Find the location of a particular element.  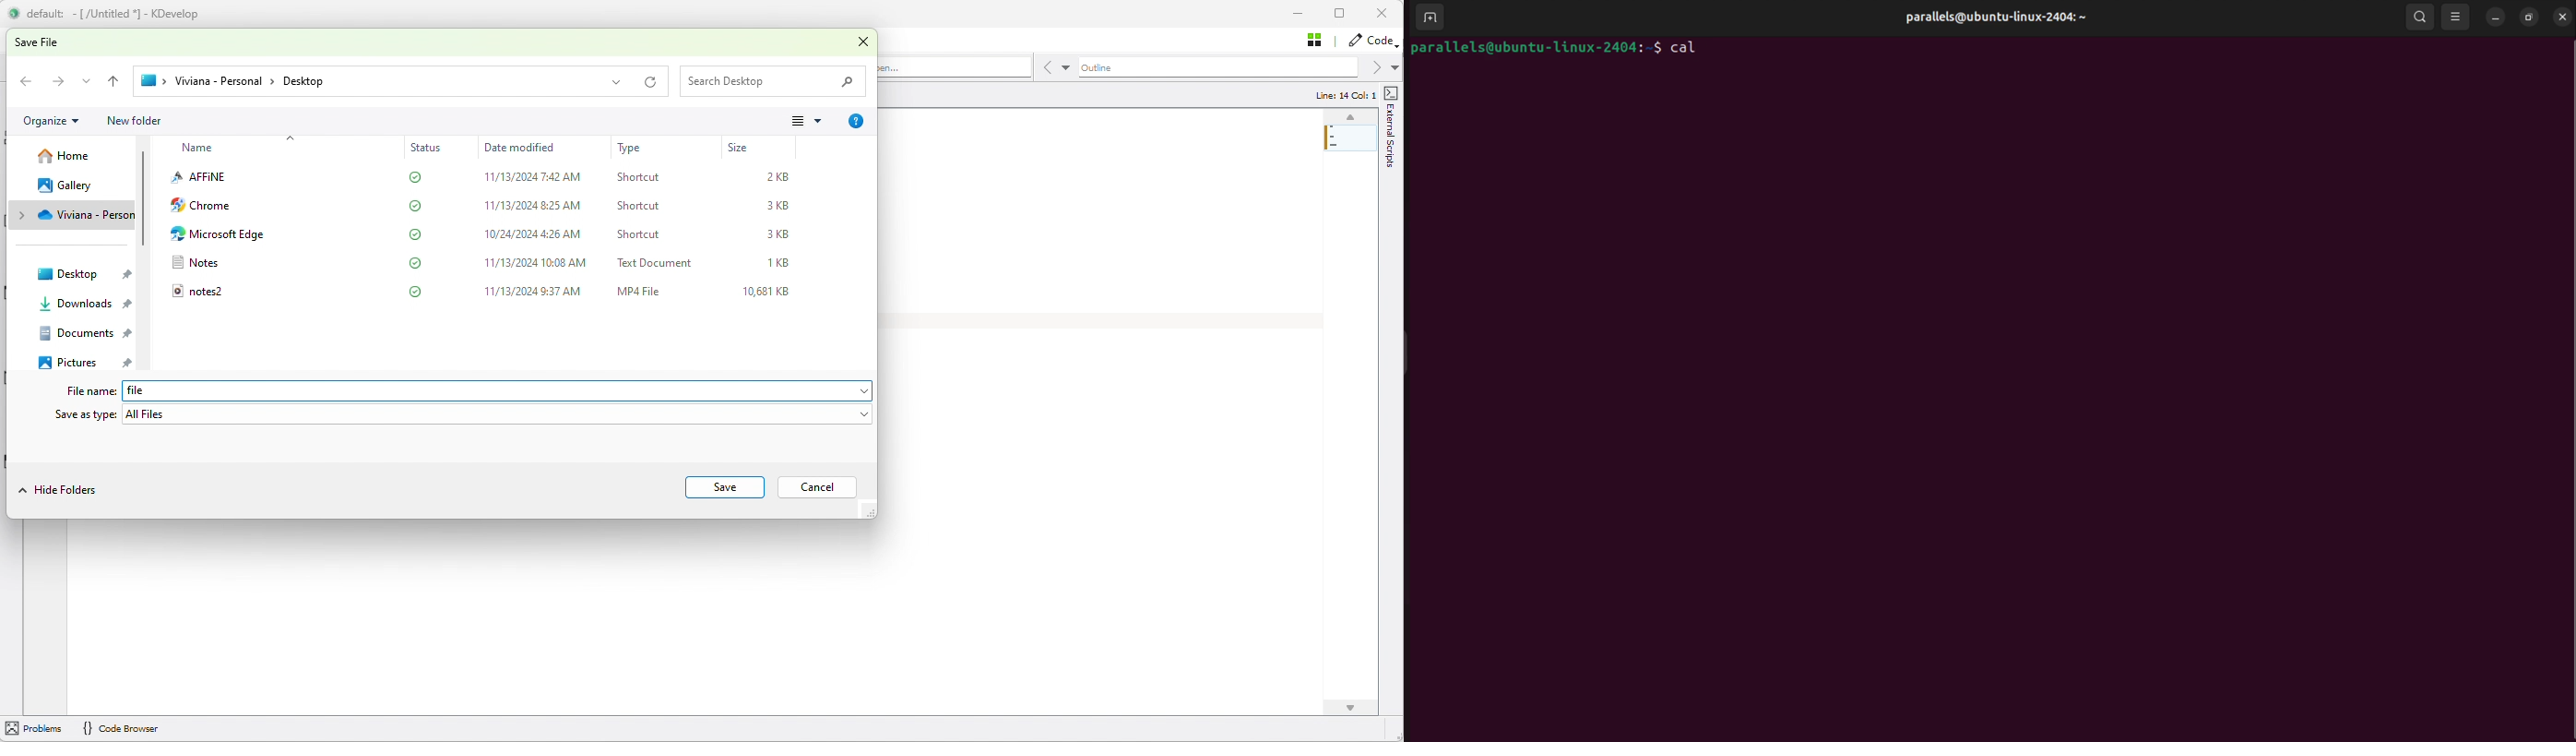

resize is located at coordinates (2527, 17).